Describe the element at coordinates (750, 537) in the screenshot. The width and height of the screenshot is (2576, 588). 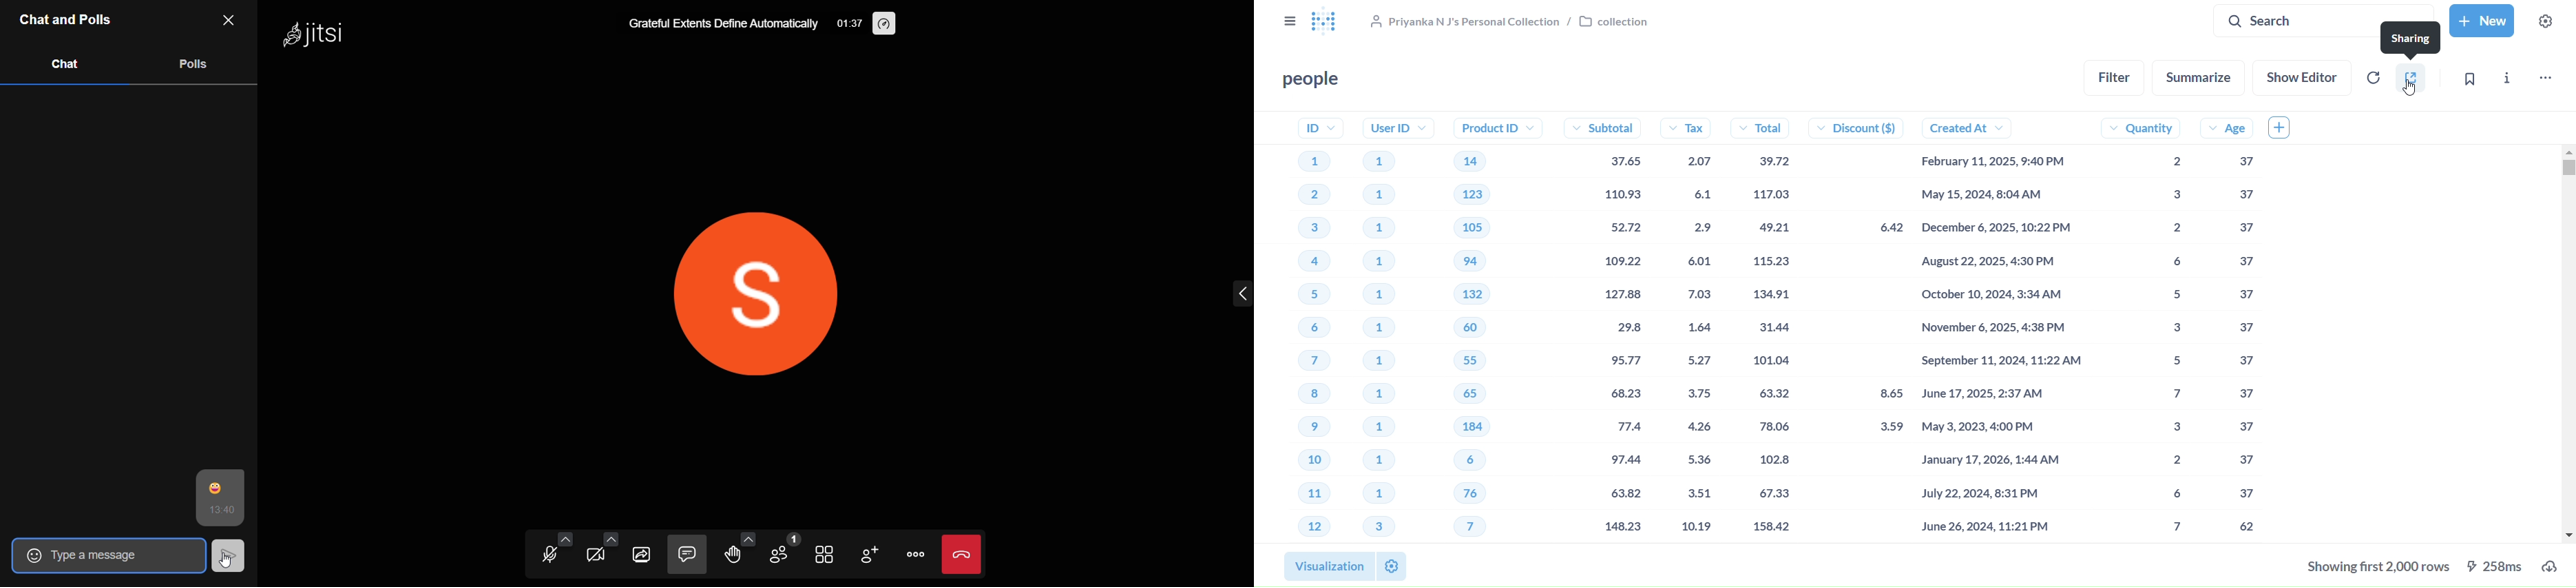
I see `more emoji` at that location.